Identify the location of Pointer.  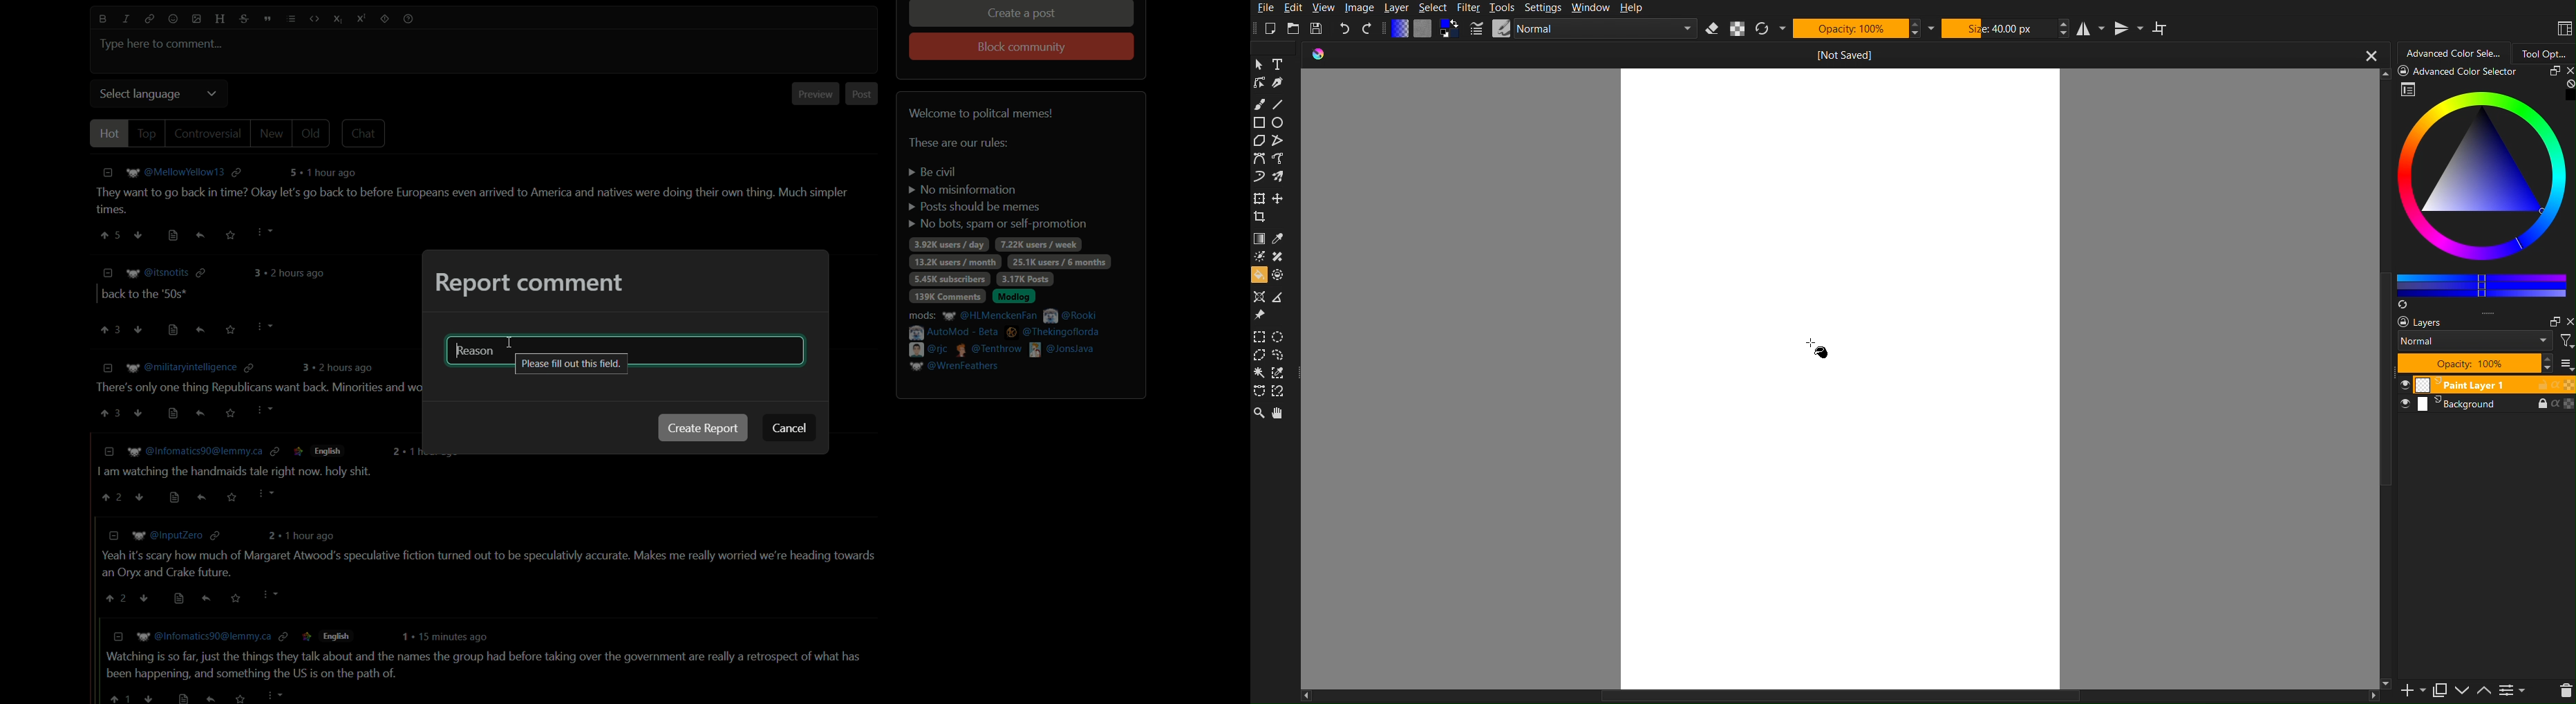
(1259, 64).